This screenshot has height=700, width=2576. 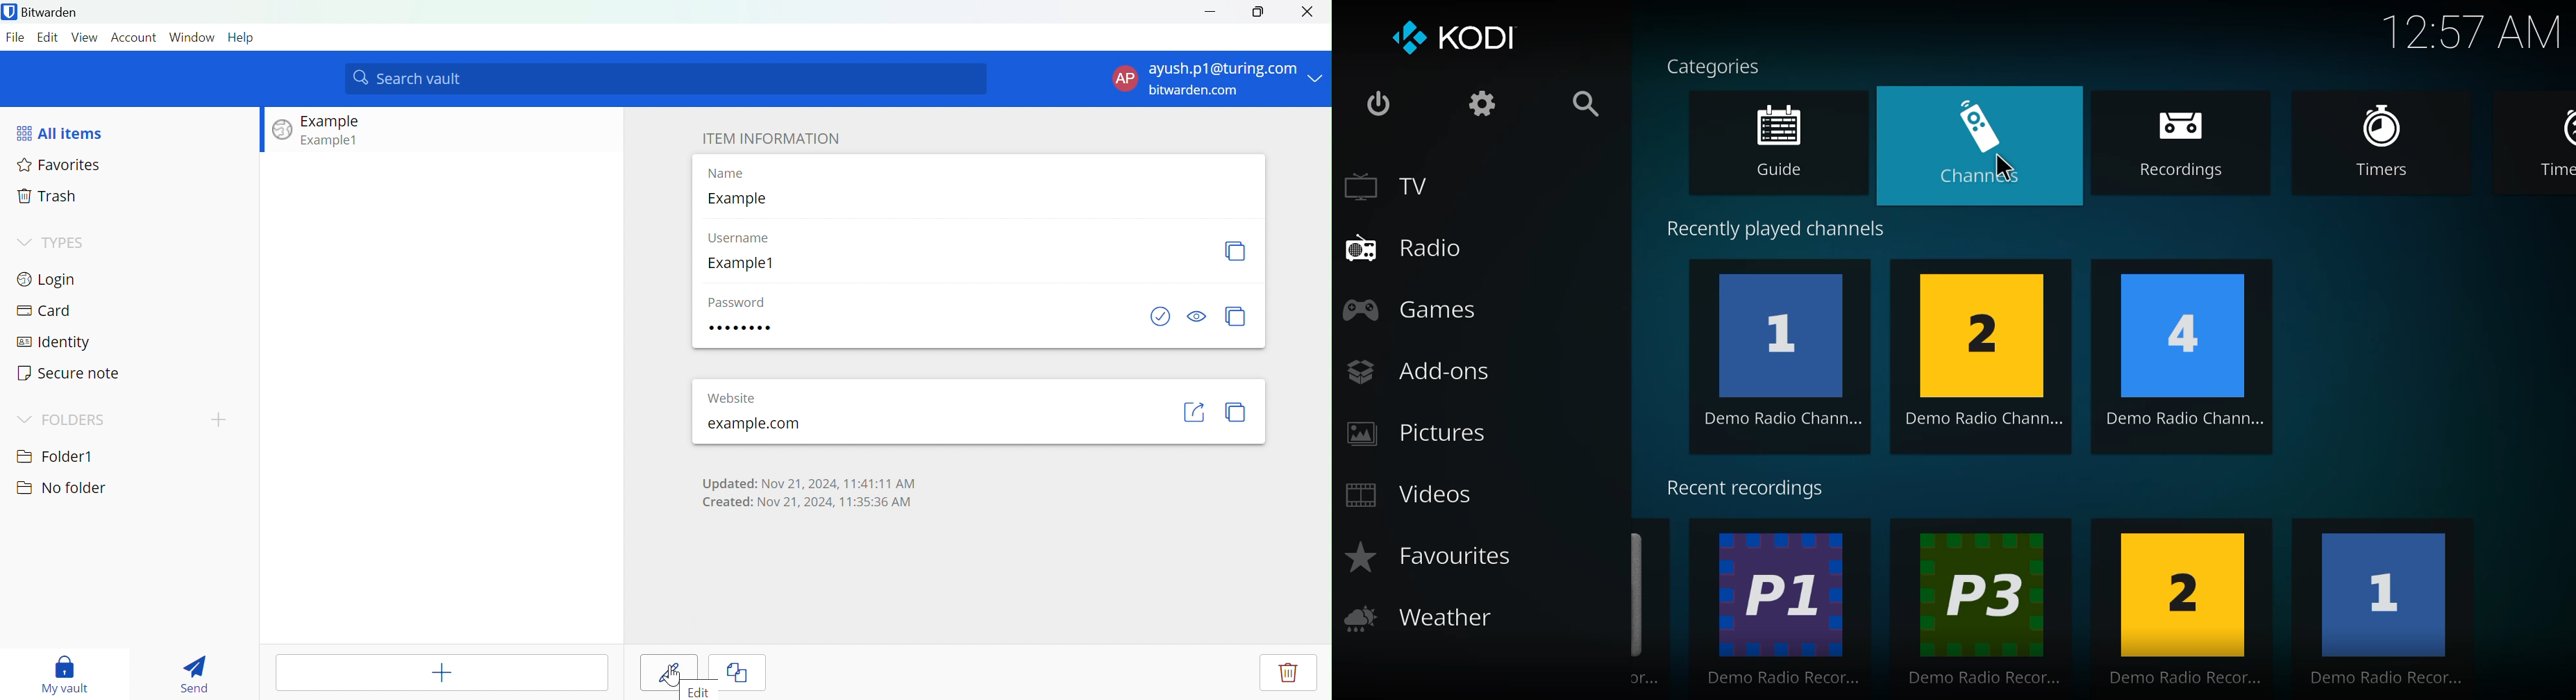 What do you see at coordinates (1451, 36) in the screenshot?
I see `kodi` at bounding box center [1451, 36].